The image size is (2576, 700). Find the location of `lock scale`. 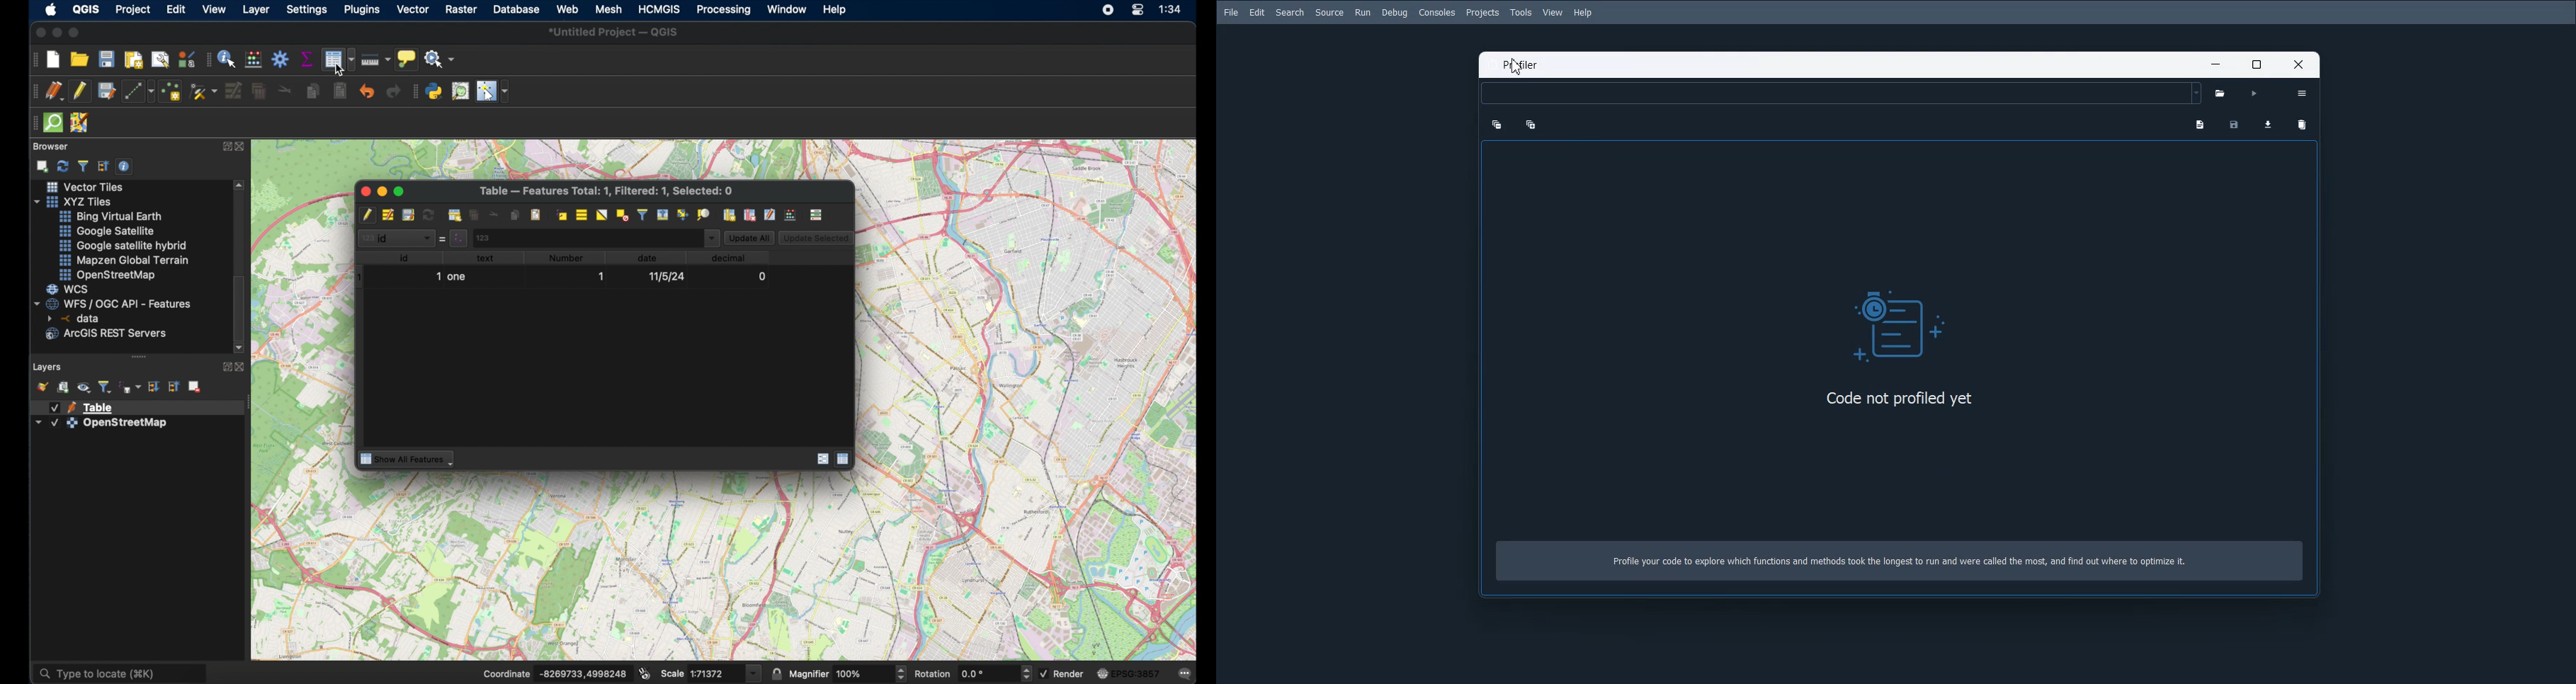

lock scale is located at coordinates (774, 672).